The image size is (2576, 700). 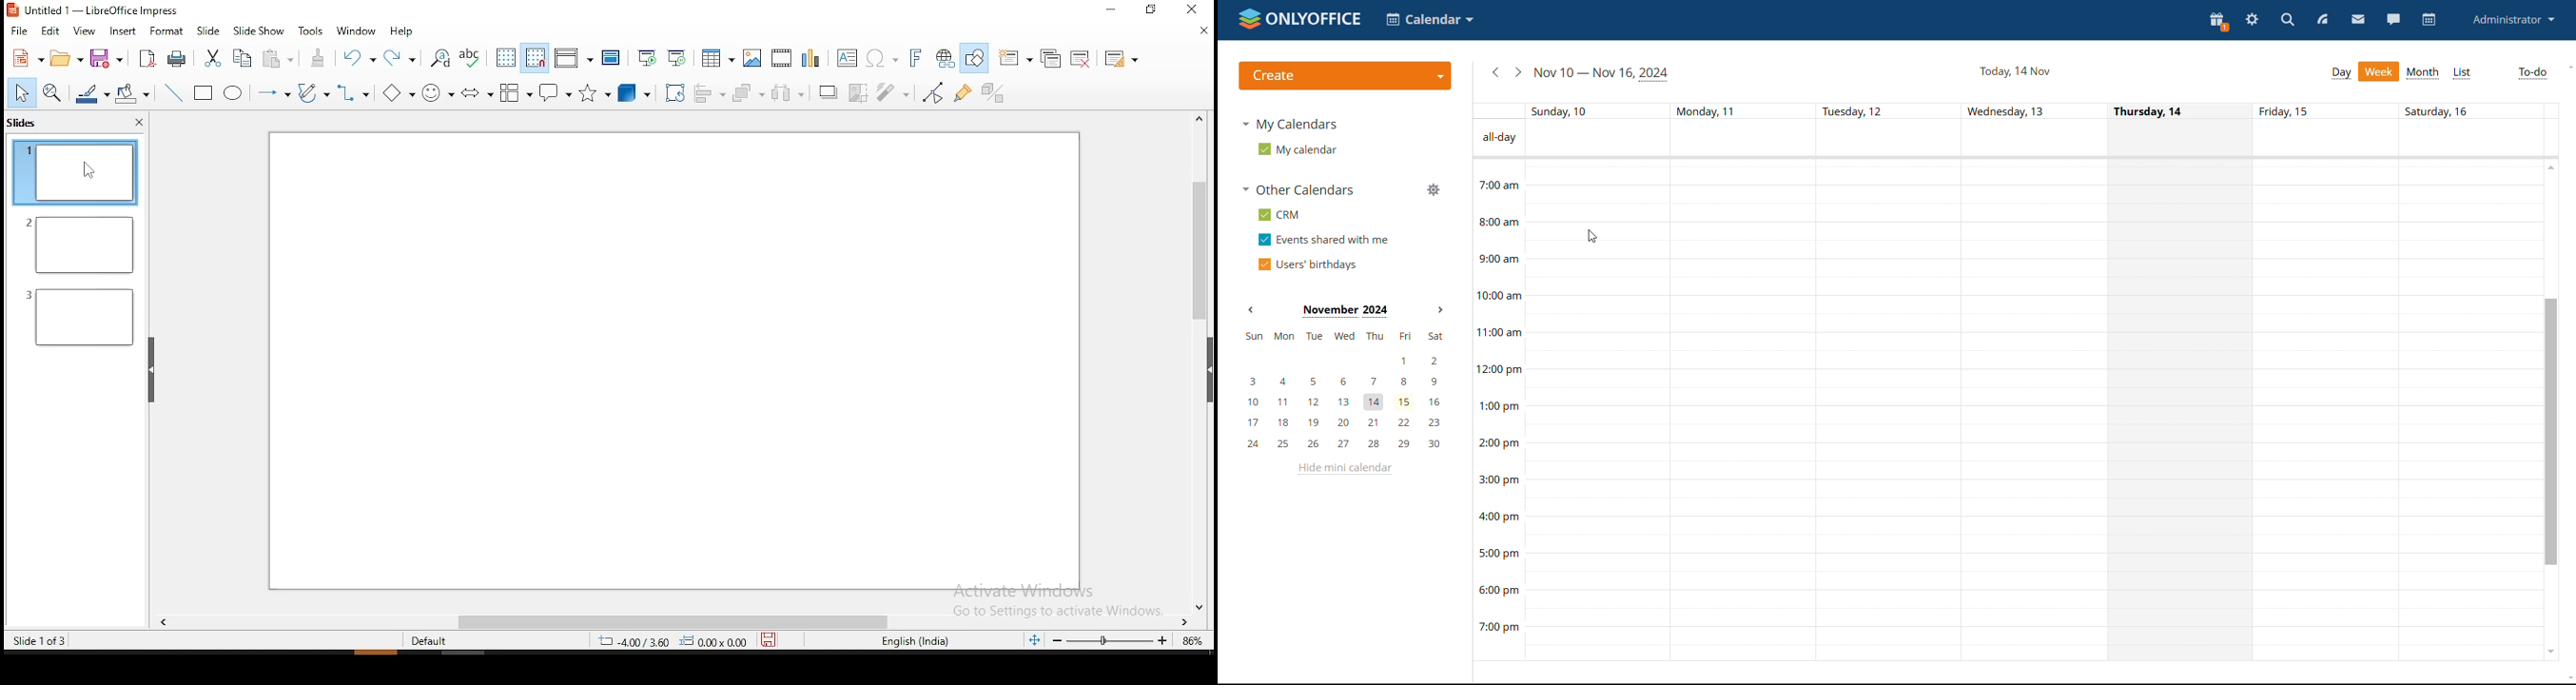 I want to click on stars and banners, so click(x=595, y=94).